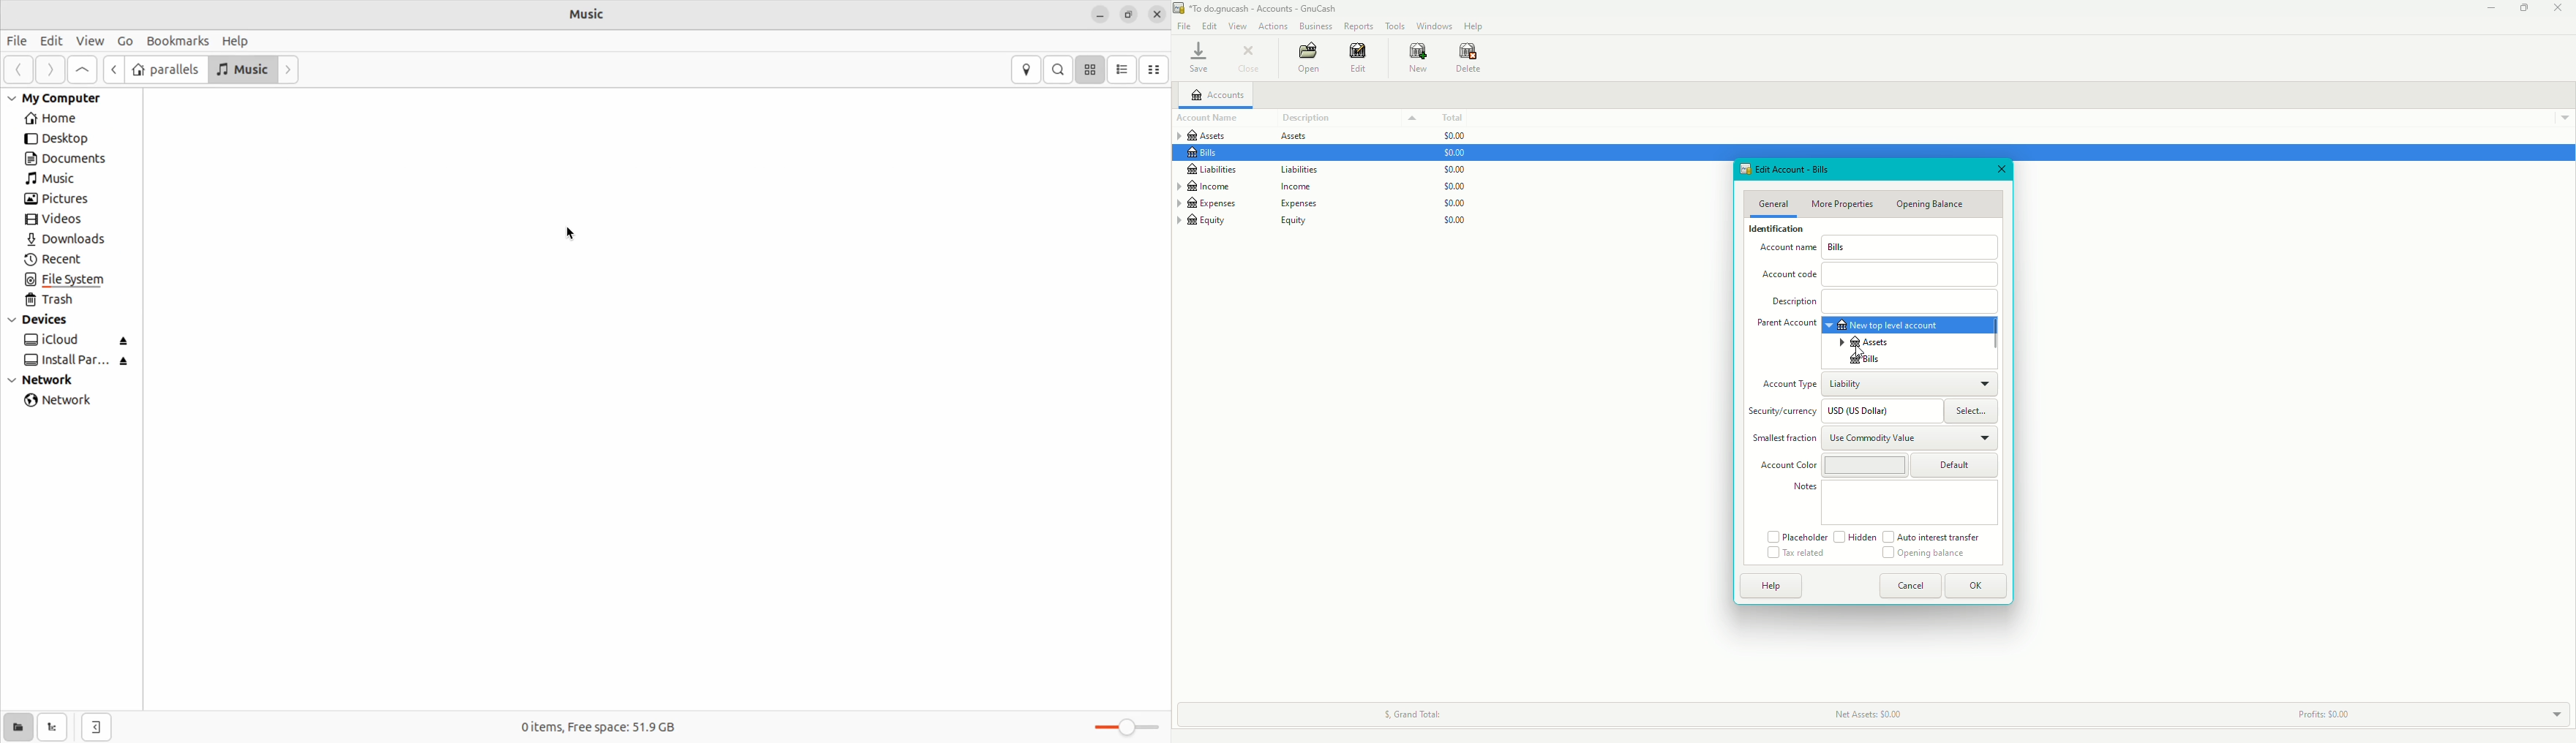 The image size is (2576, 756). I want to click on Bills, so click(1911, 247).